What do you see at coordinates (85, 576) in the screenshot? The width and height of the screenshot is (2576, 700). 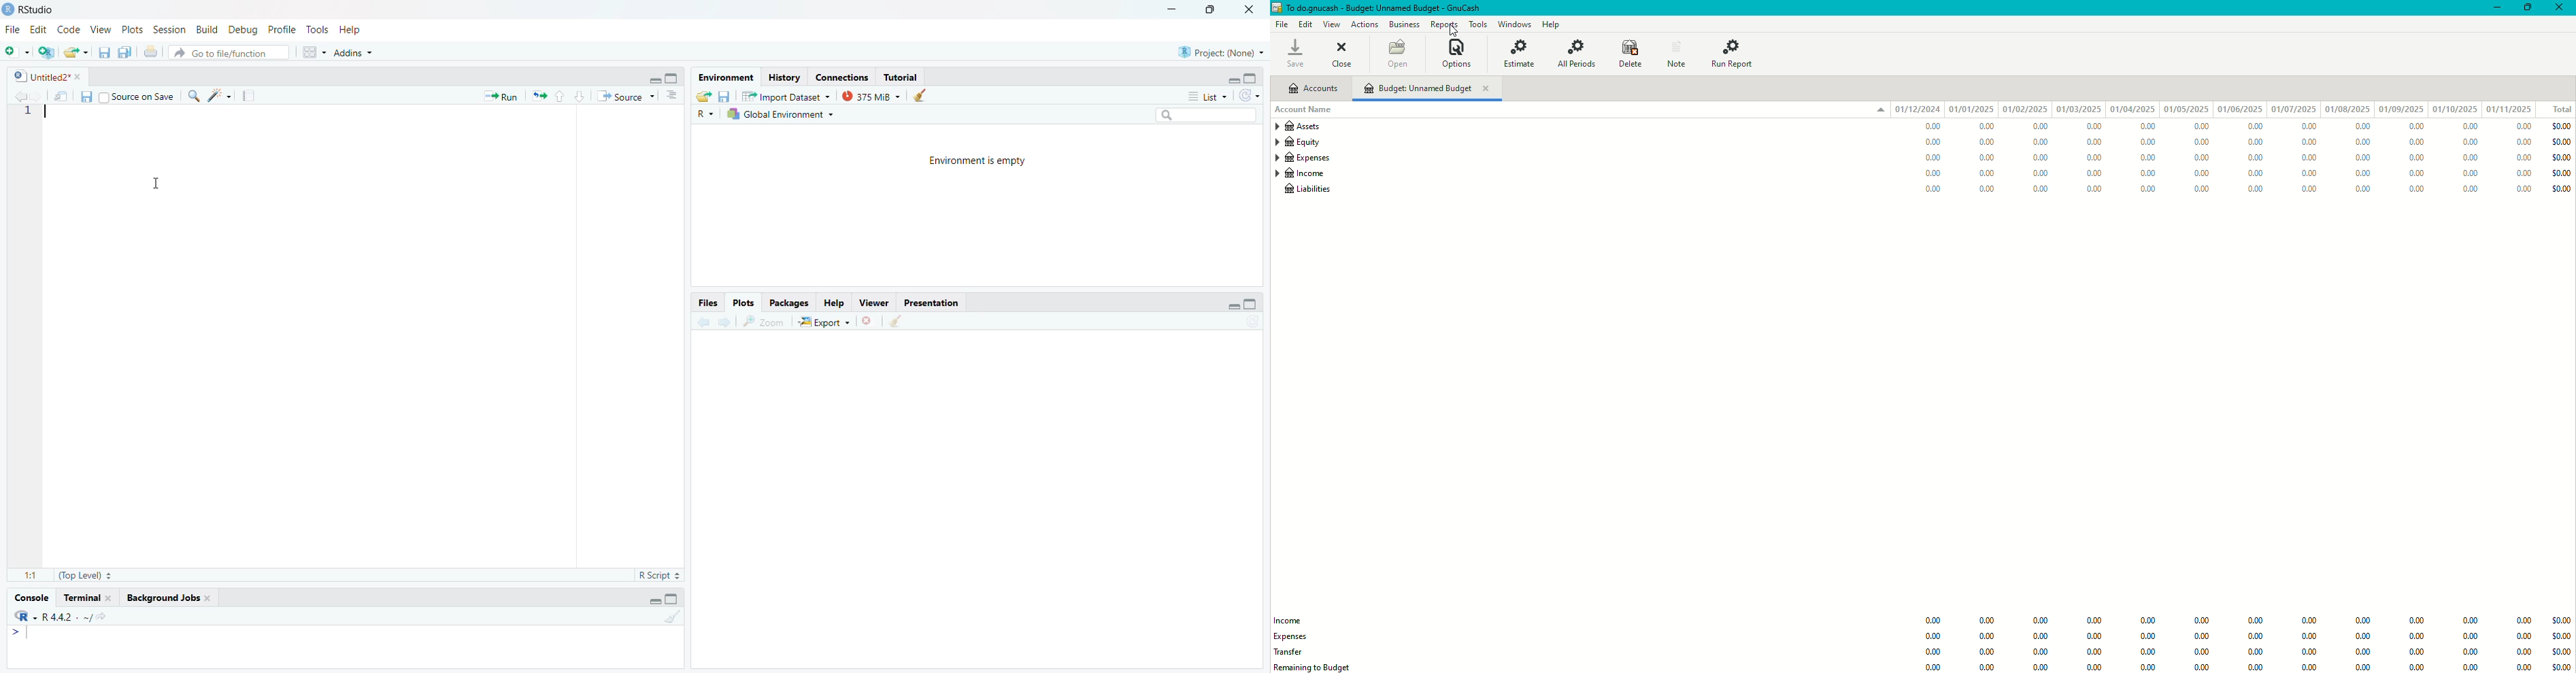 I see `(Top Level) ` at bounding box center [85, 576].